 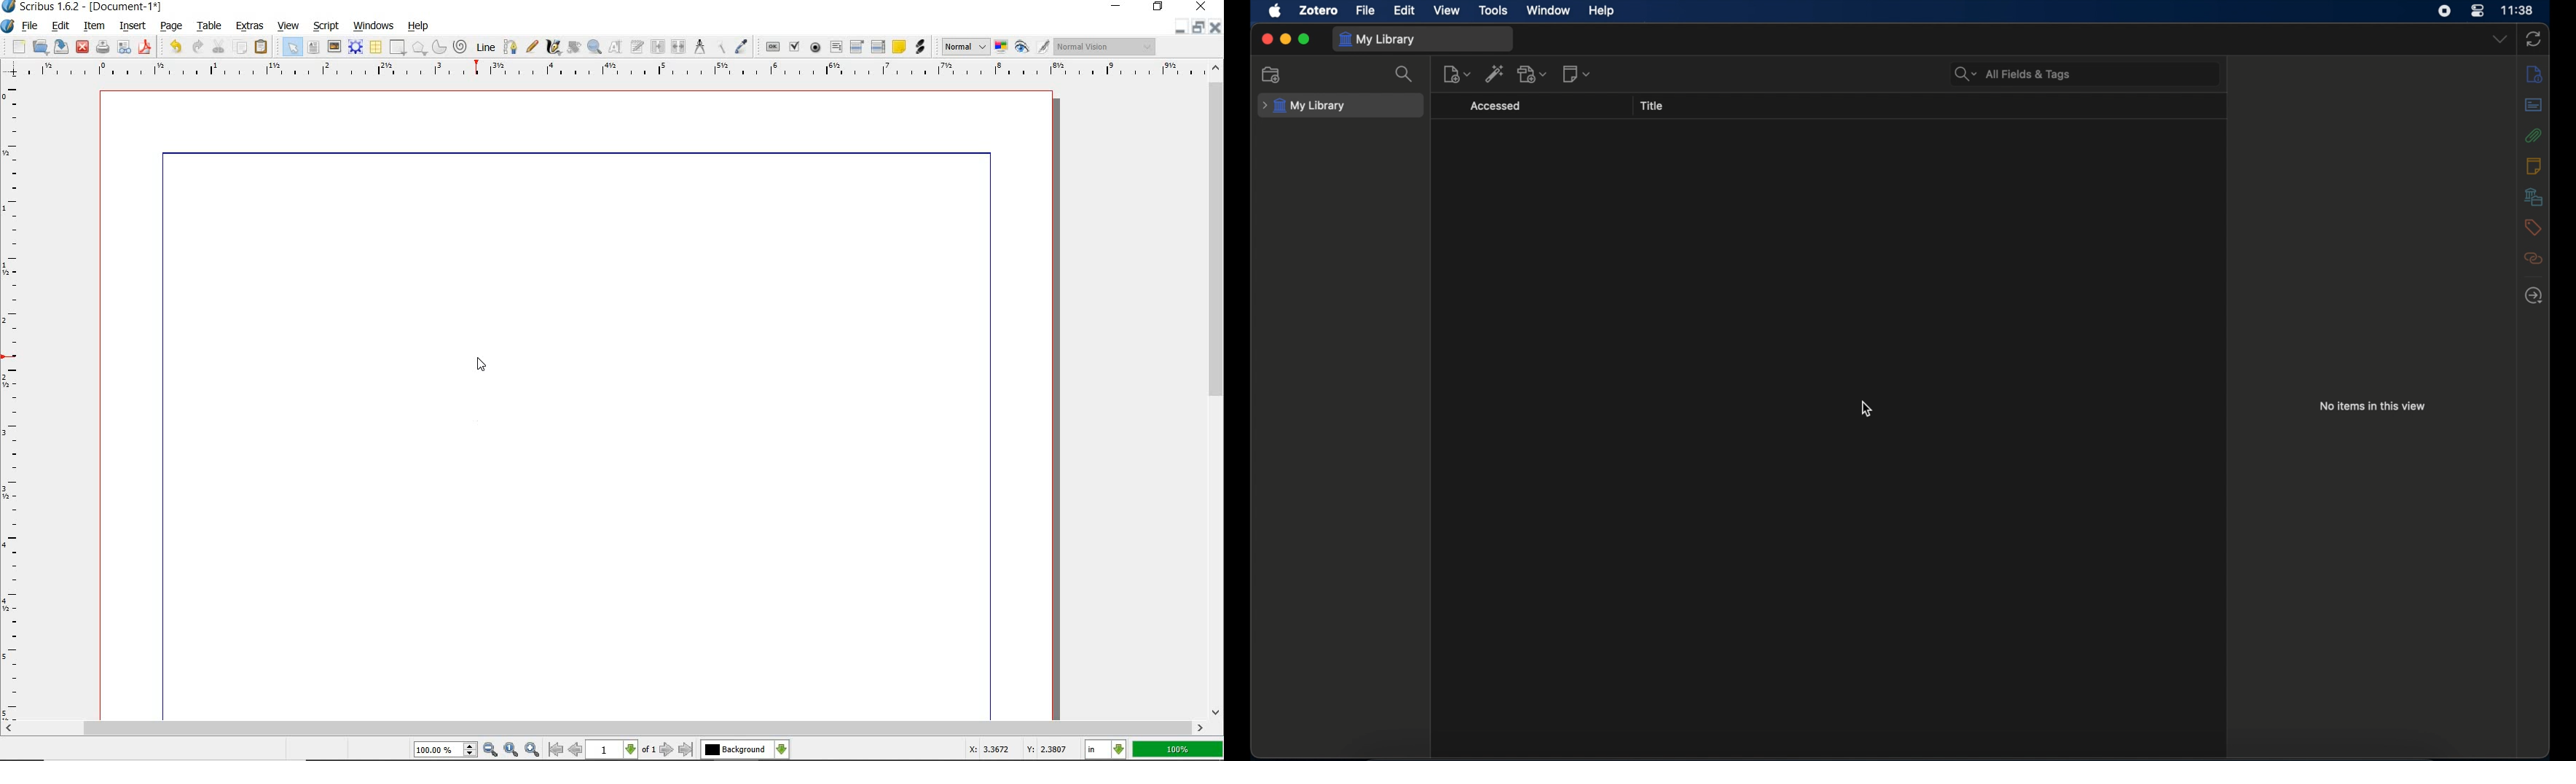 I want to click on image frame, so click(x=334, y=47).